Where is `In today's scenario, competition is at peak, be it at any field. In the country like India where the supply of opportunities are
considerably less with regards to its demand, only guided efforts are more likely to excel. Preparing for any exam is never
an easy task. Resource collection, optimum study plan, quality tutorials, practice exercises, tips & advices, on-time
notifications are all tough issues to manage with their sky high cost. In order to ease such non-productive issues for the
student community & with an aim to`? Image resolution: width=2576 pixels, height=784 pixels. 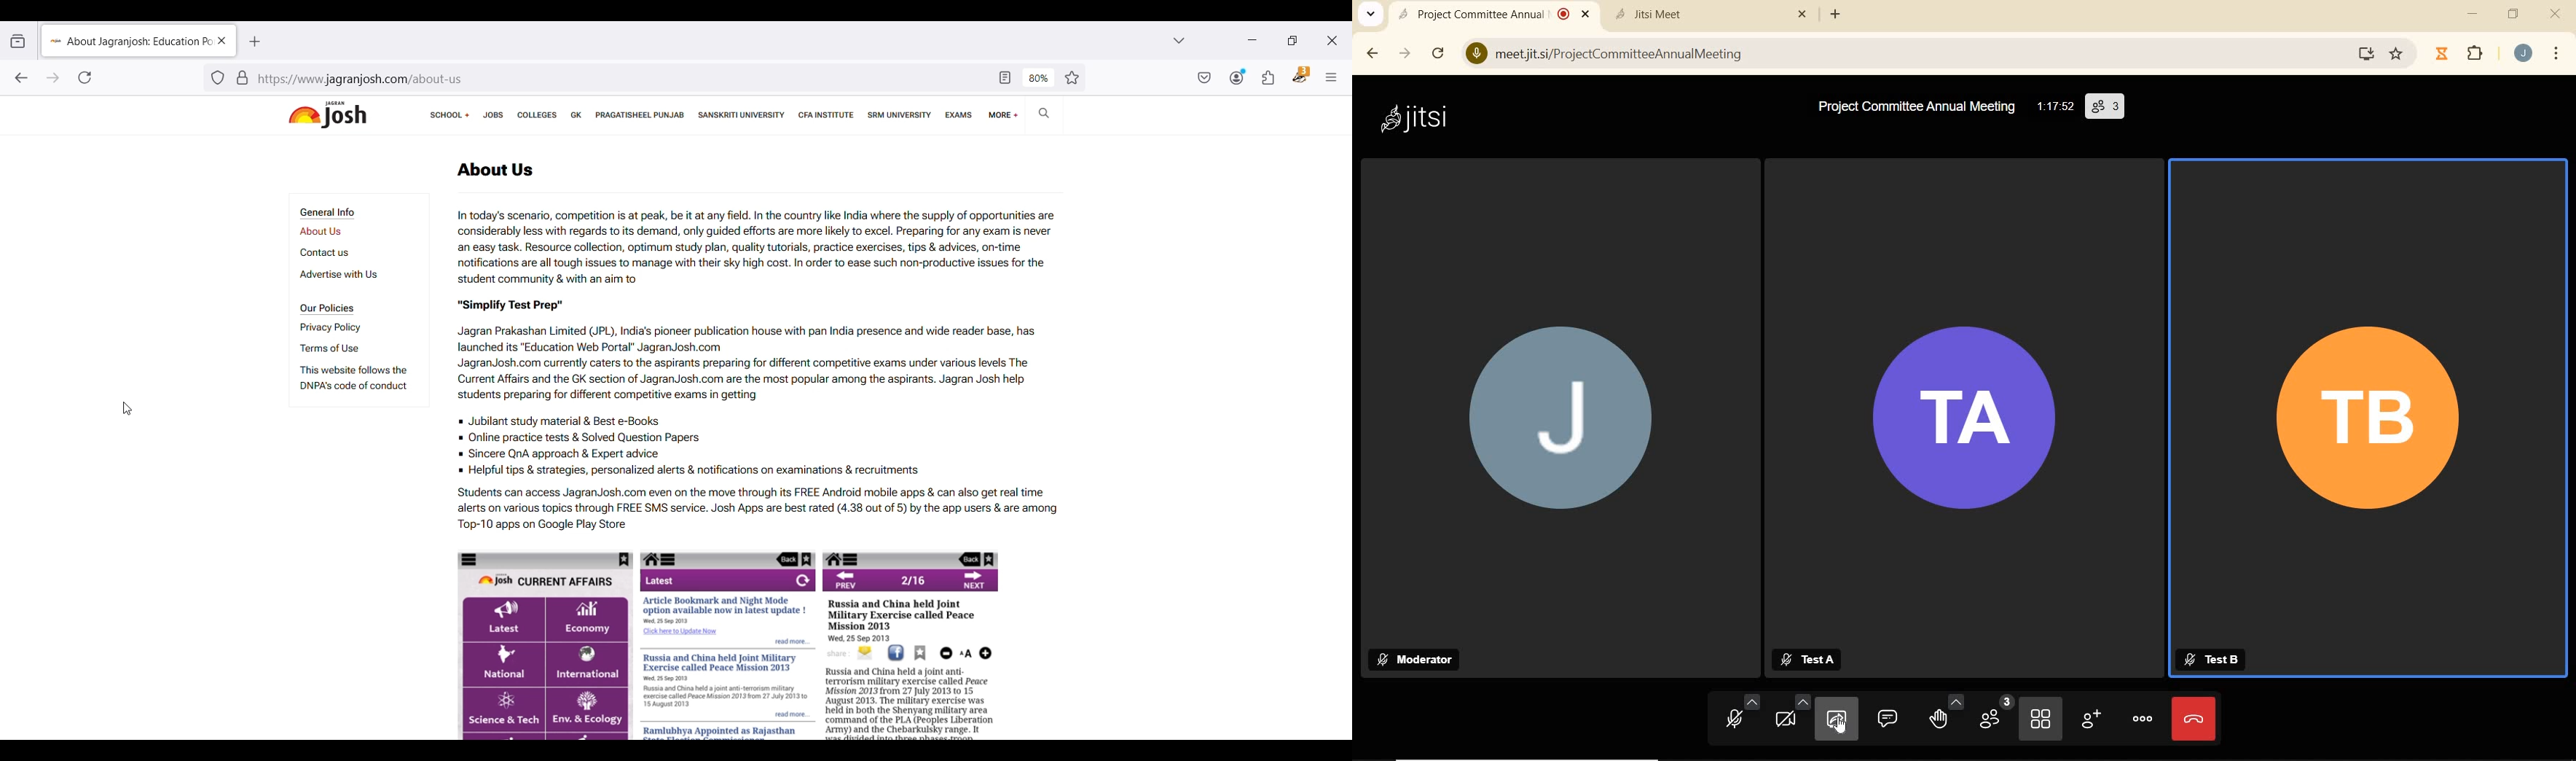
In today's scenario, competition is at peak, be it at any field. In the country like India where the supply of opportunities are
considerably less with regards to its demand, only guided efforts are more likely to excel. Preparing for any exam is never
an easy task. Resource collection, optimum study plan, quality tutorials, practice exercises, tips & advices, on-time
notifications are all tough issues to manage with their sky high cost. In order to ease such non-productive issues for the
student community & with an aim to is located at coordinates (760, 246).